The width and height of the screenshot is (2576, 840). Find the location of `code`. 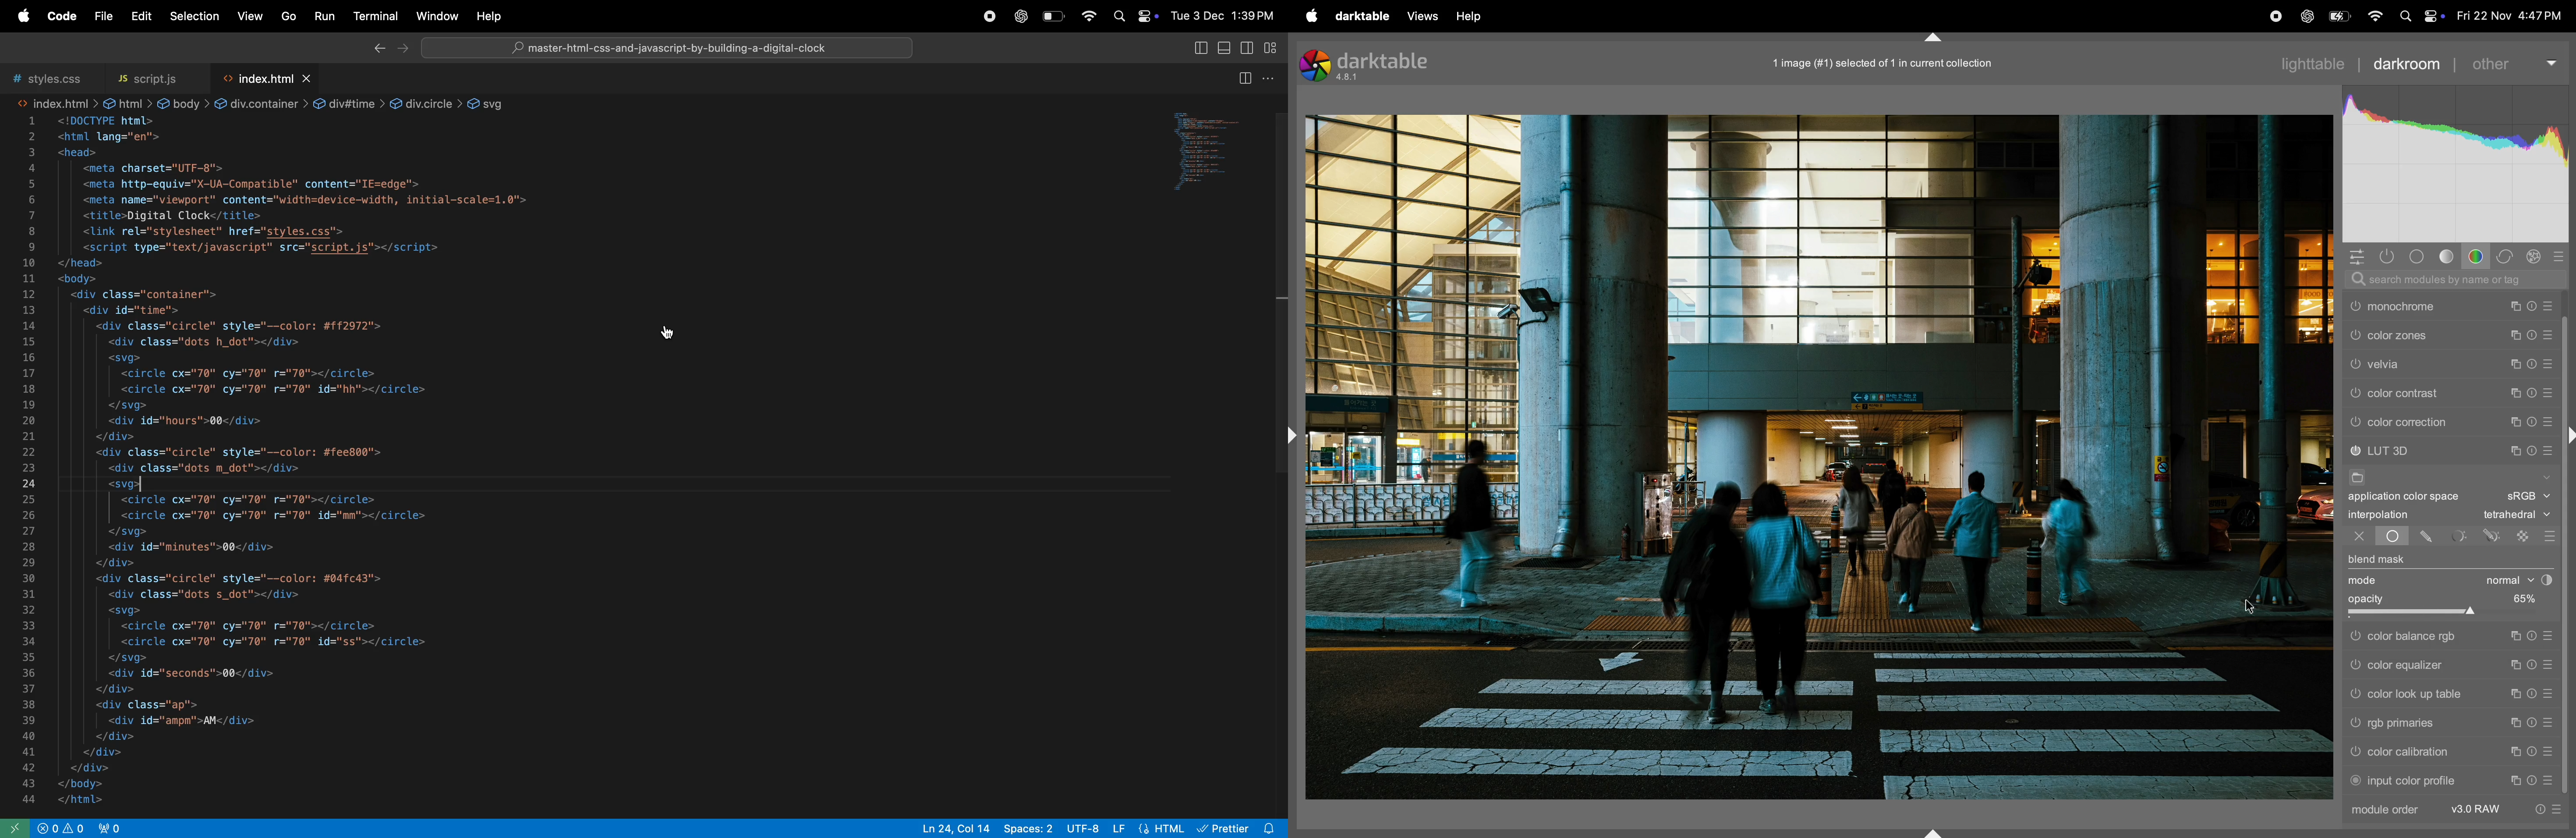

code is located at coordinates (61, 16).